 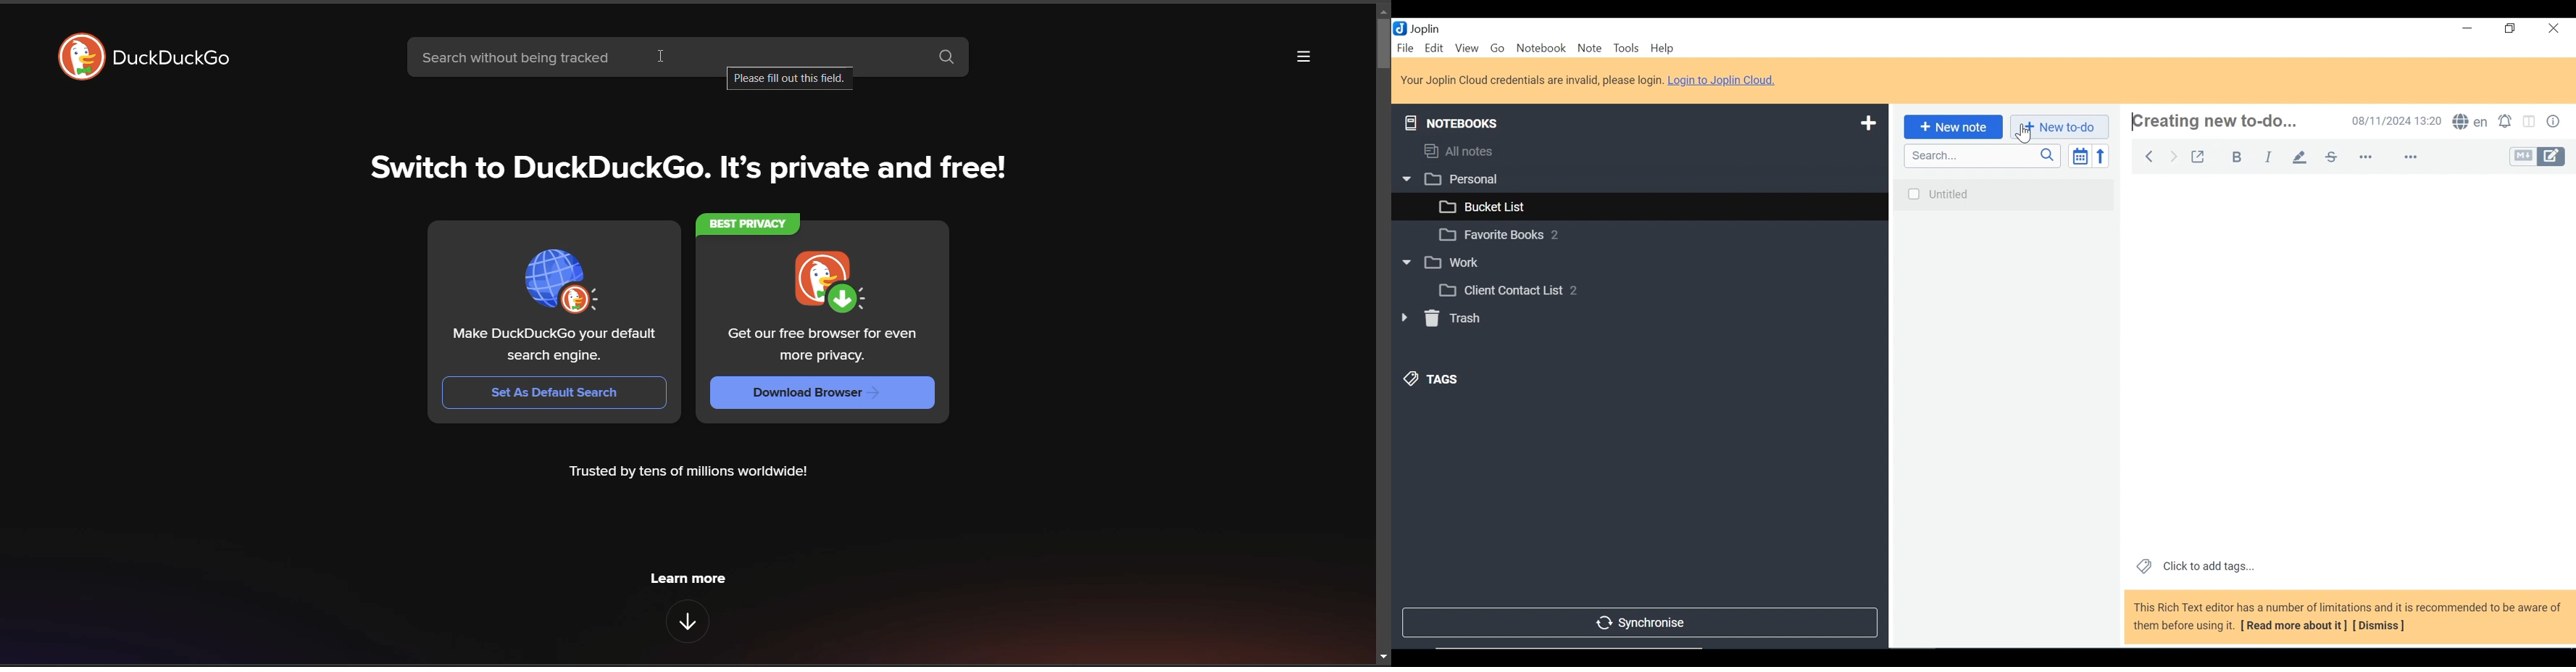 What do you see at coordinates (1452, 120) in the screenshot?
I see `Notebooks` at bounding box center [1452, 120].